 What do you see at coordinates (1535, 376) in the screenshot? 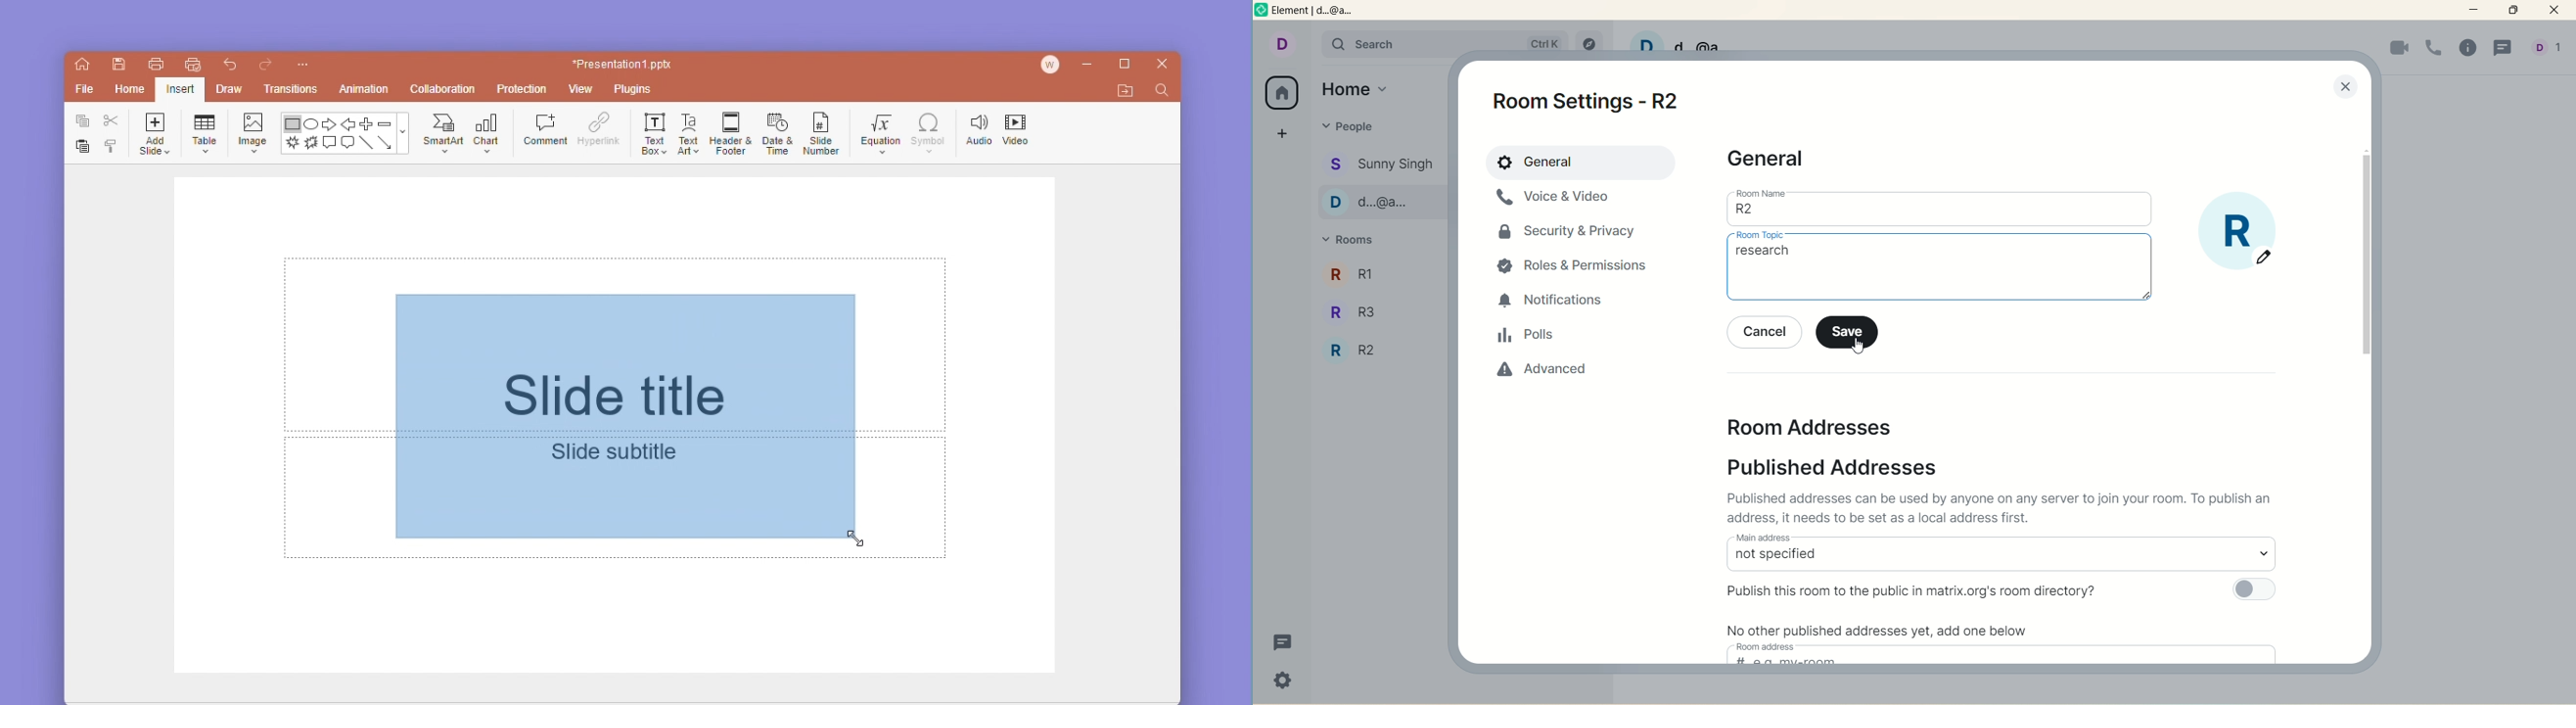
I see `advanced` at bounding box center [1535, 376].